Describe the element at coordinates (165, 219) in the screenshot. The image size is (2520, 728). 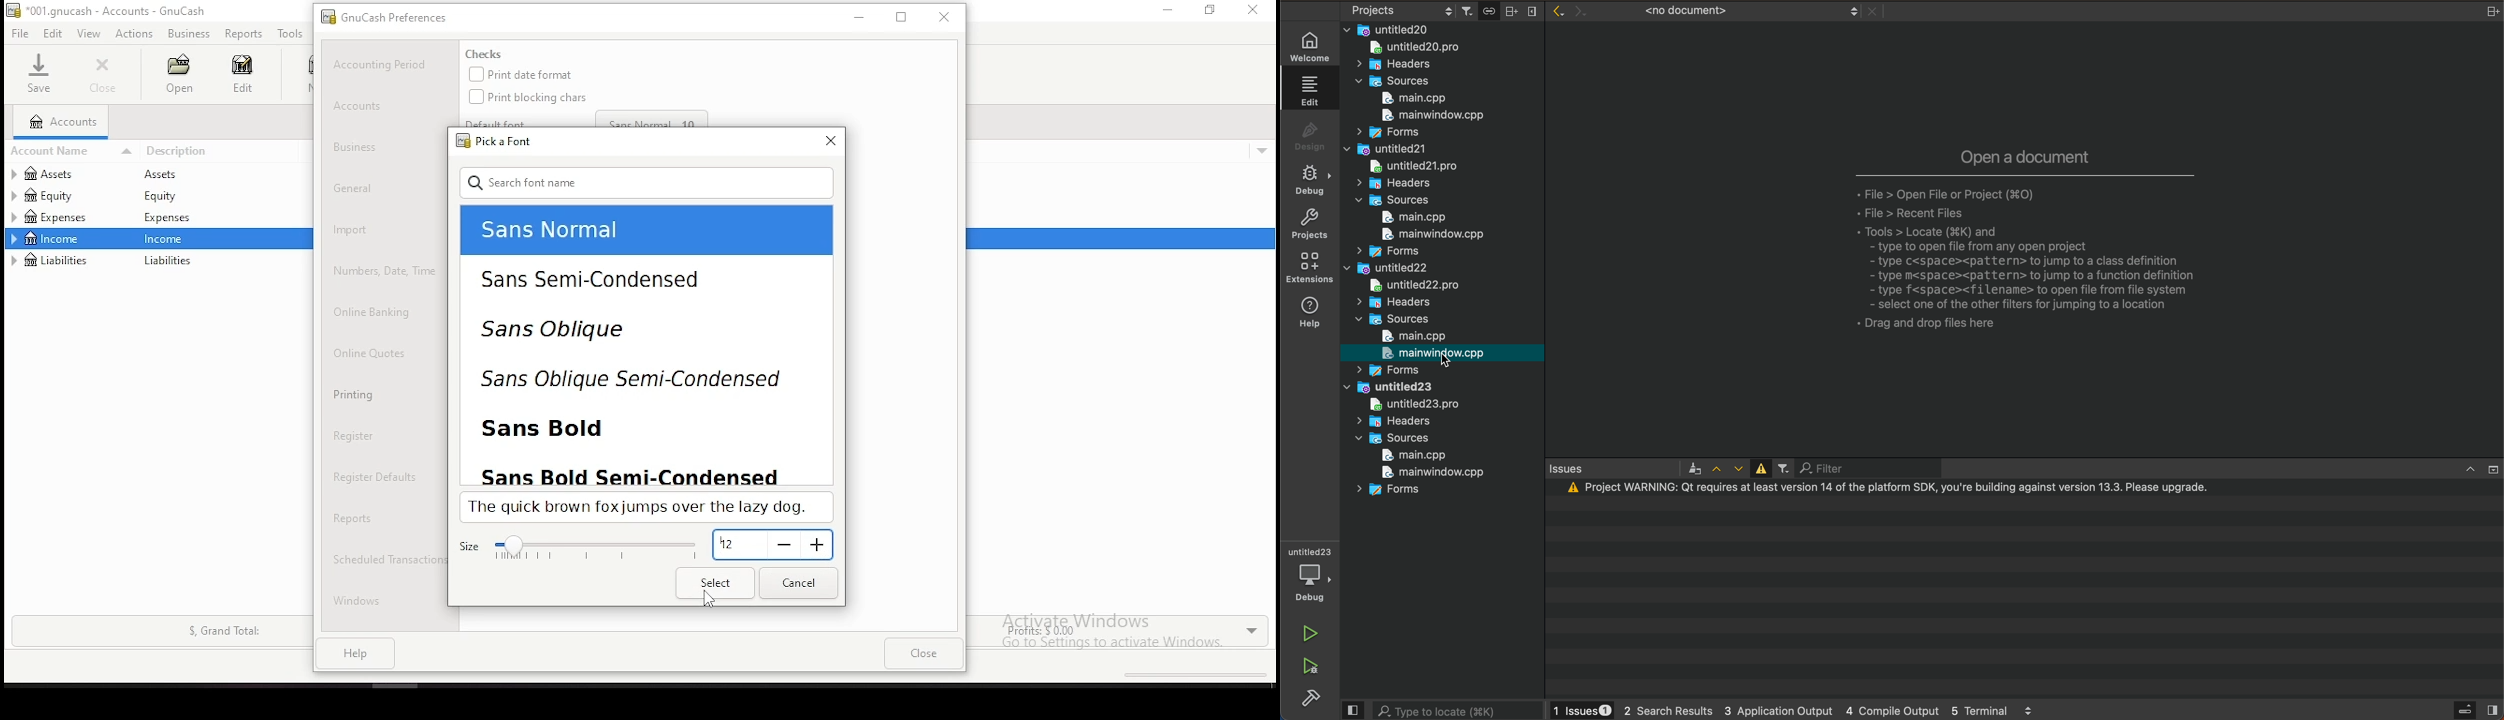
I see `Expenses` at that location.